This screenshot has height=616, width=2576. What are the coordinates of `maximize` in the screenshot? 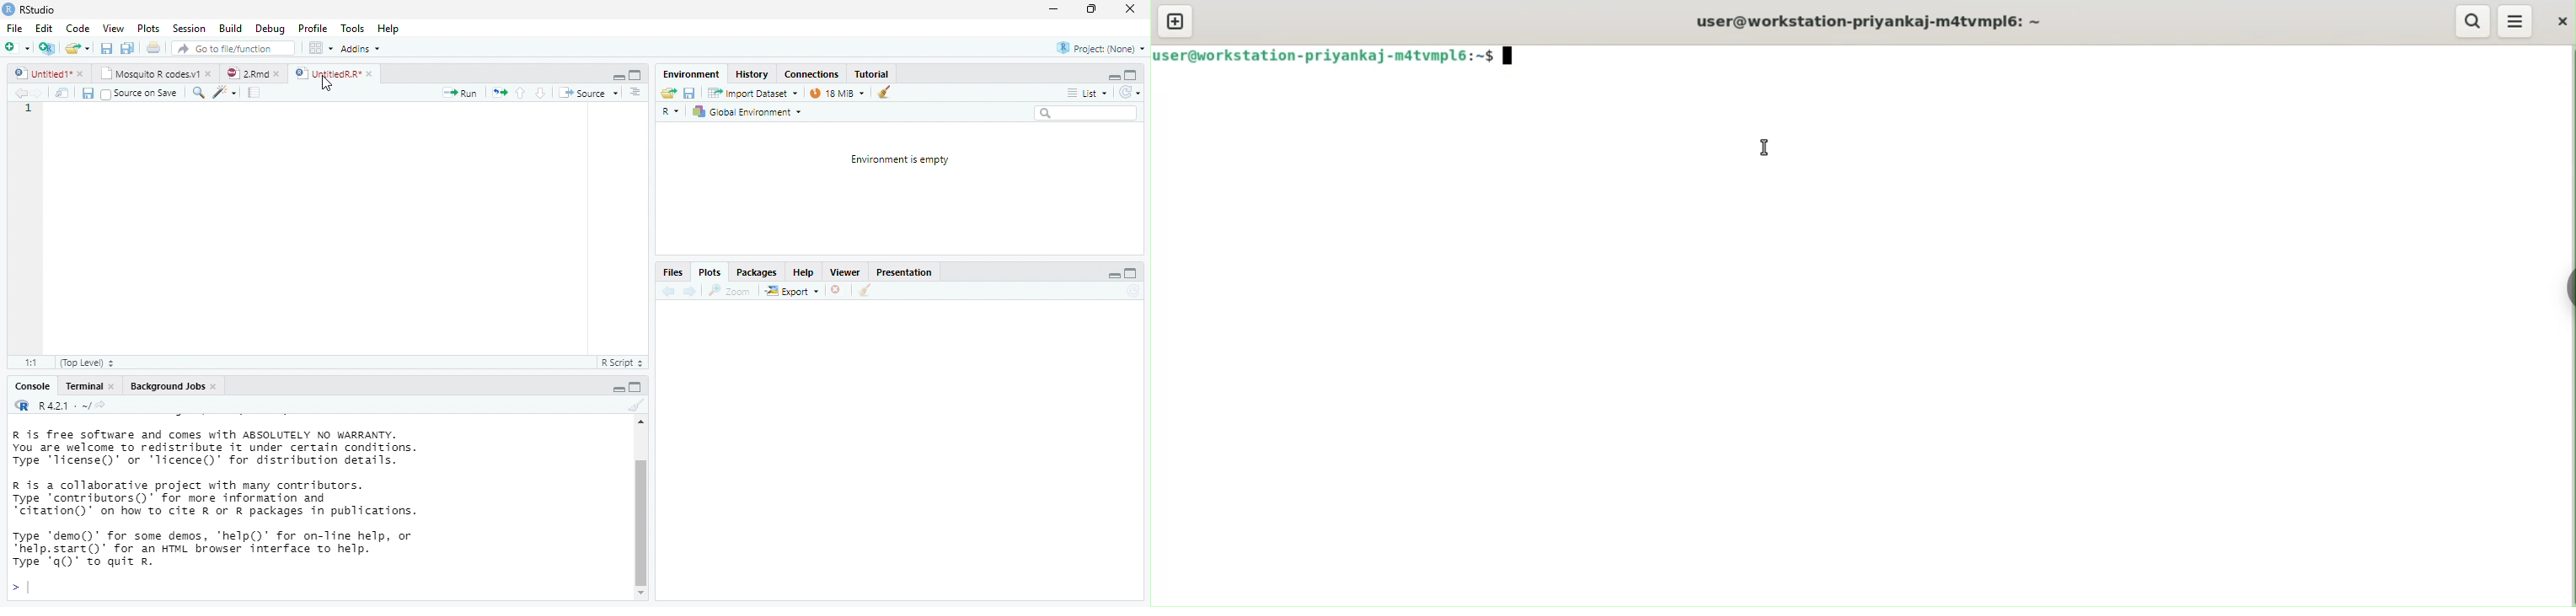 It's located at (1091, 9).